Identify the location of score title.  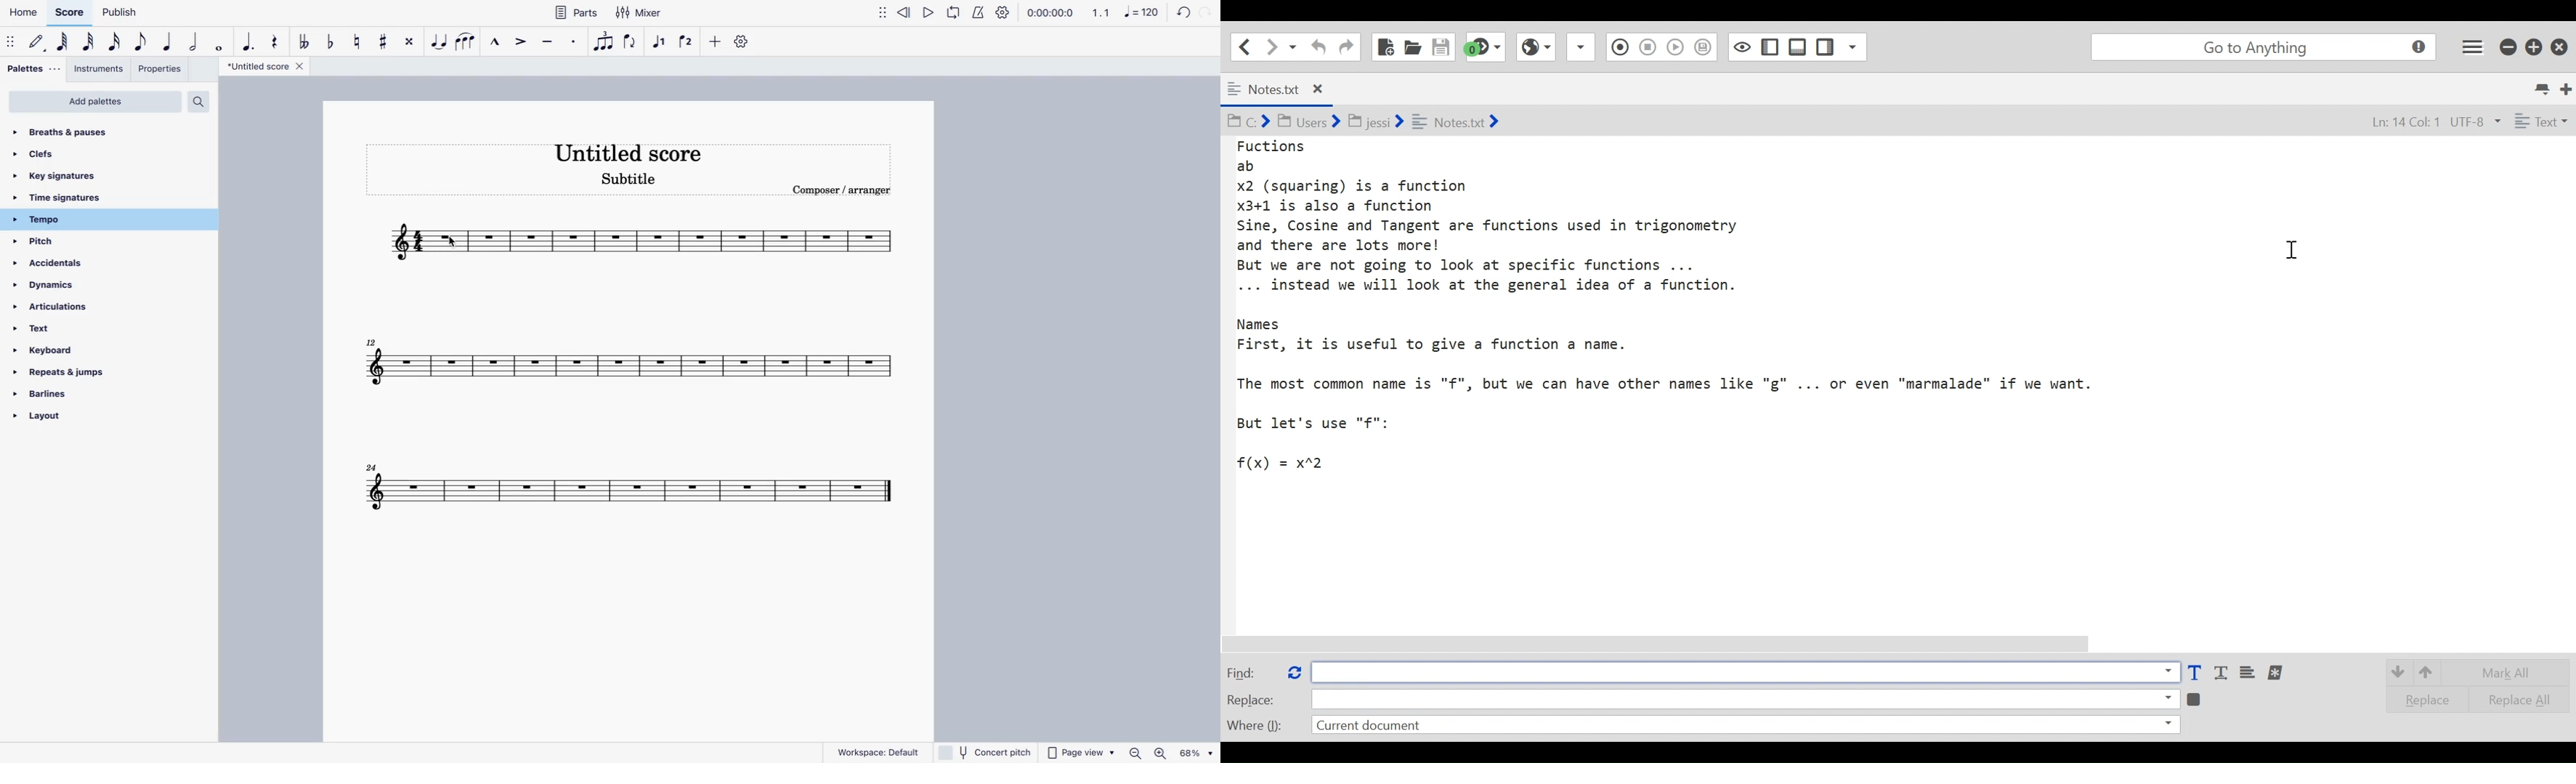
(641, 152).